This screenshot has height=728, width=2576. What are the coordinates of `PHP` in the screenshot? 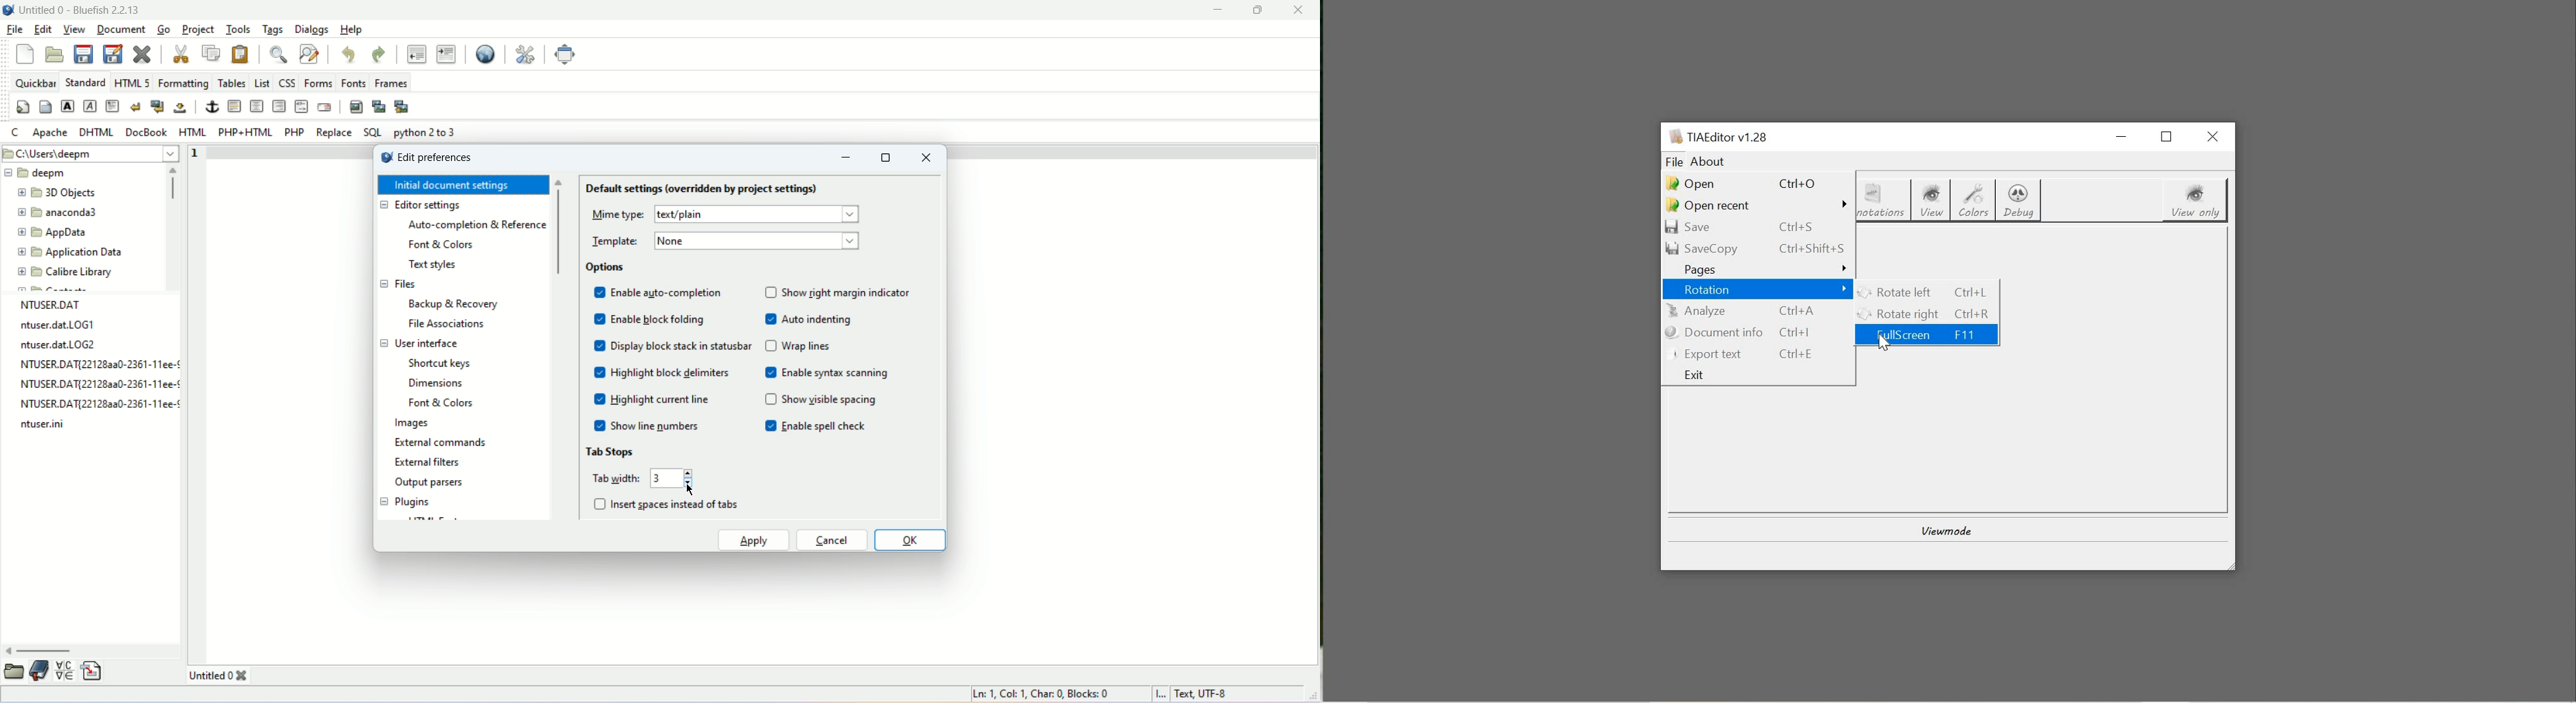 It's located at (294, 132).